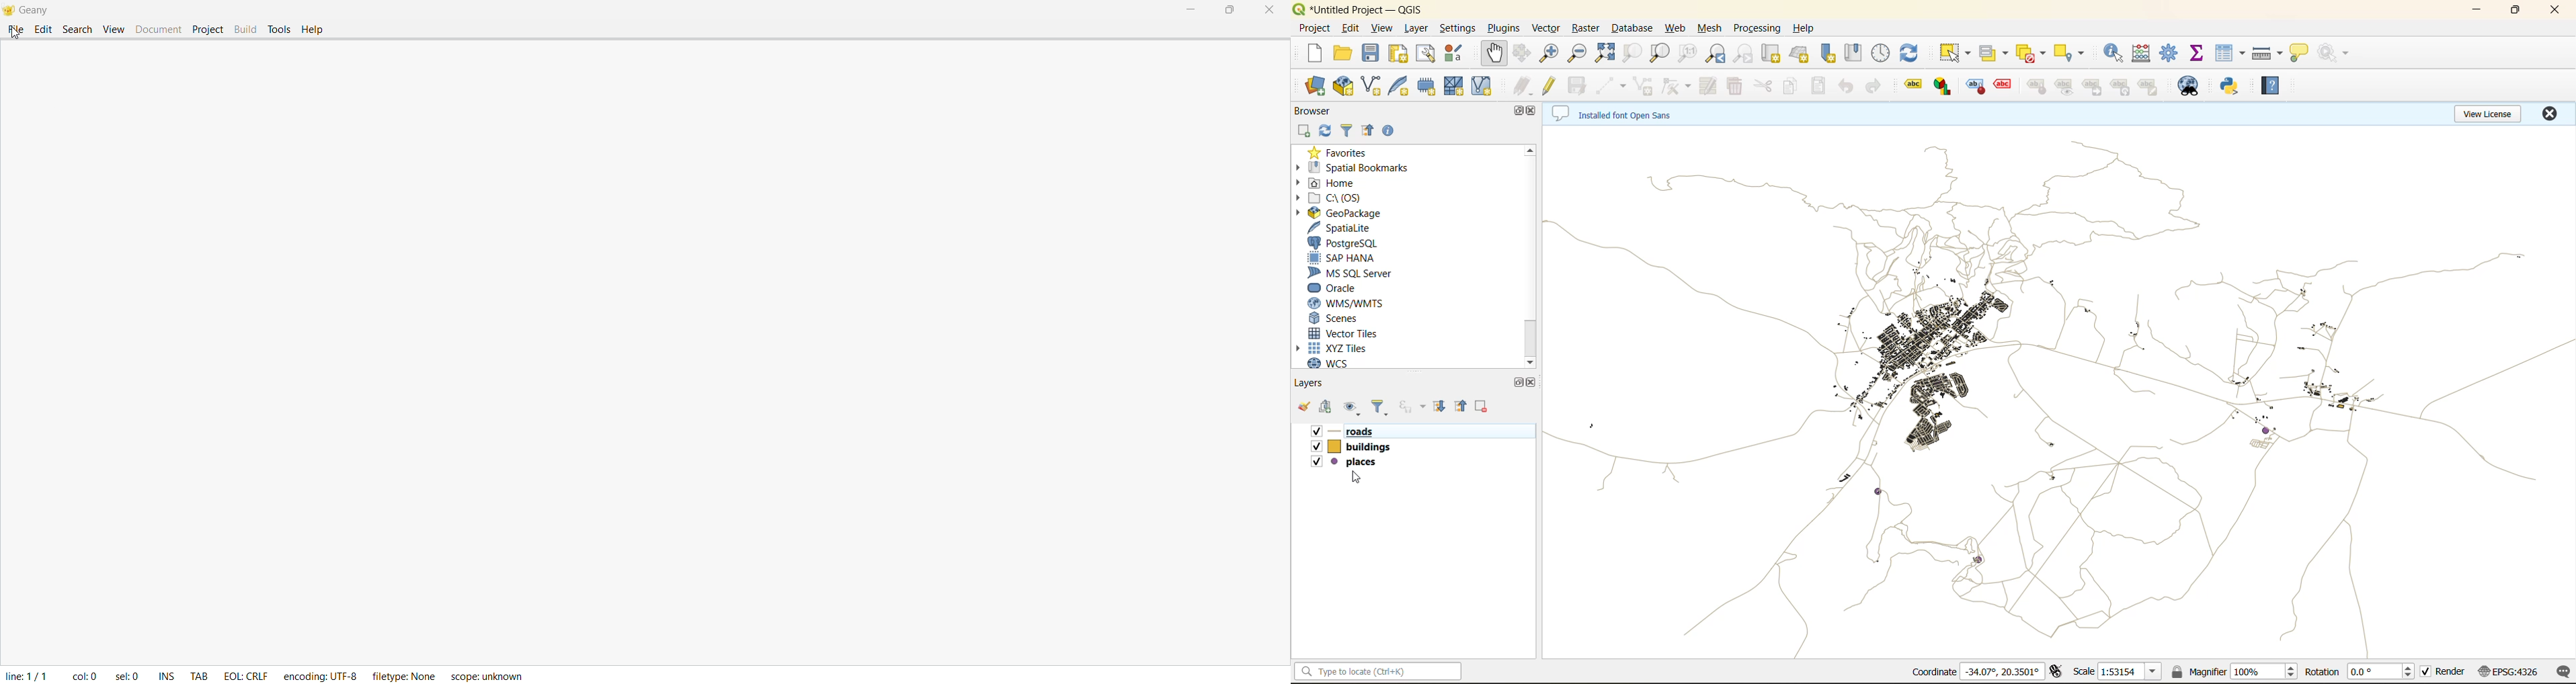 This screenshot has height=700, width=2576. I want to click on File, so click(17, 30).